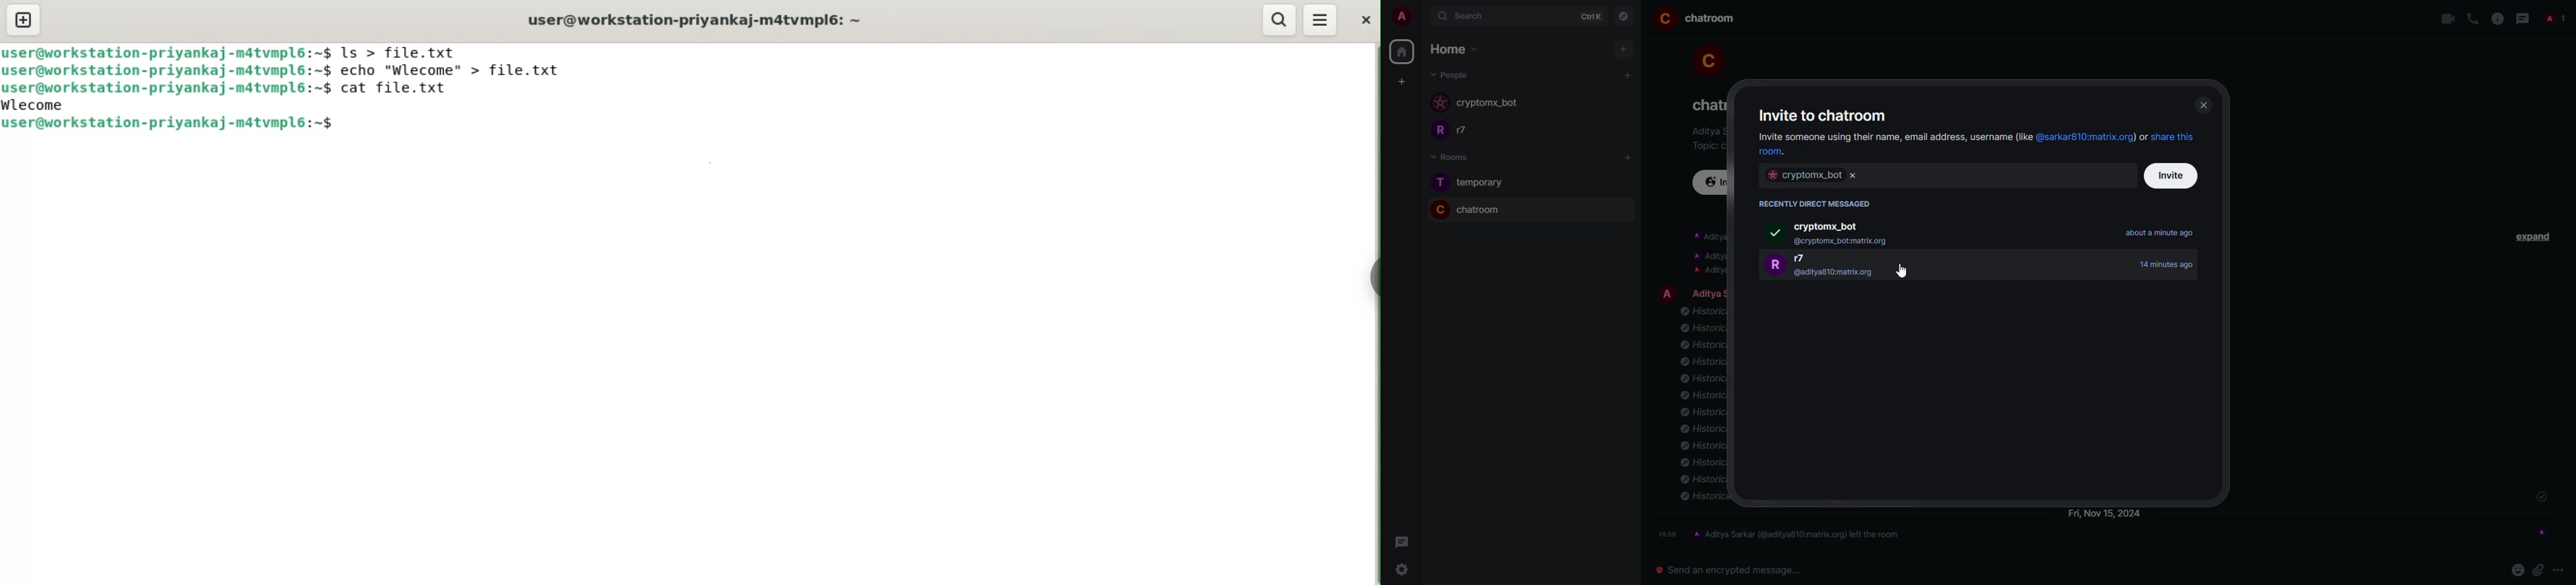 The image size is (2576, 588). I want to click on left the room, so click(1799, 533).